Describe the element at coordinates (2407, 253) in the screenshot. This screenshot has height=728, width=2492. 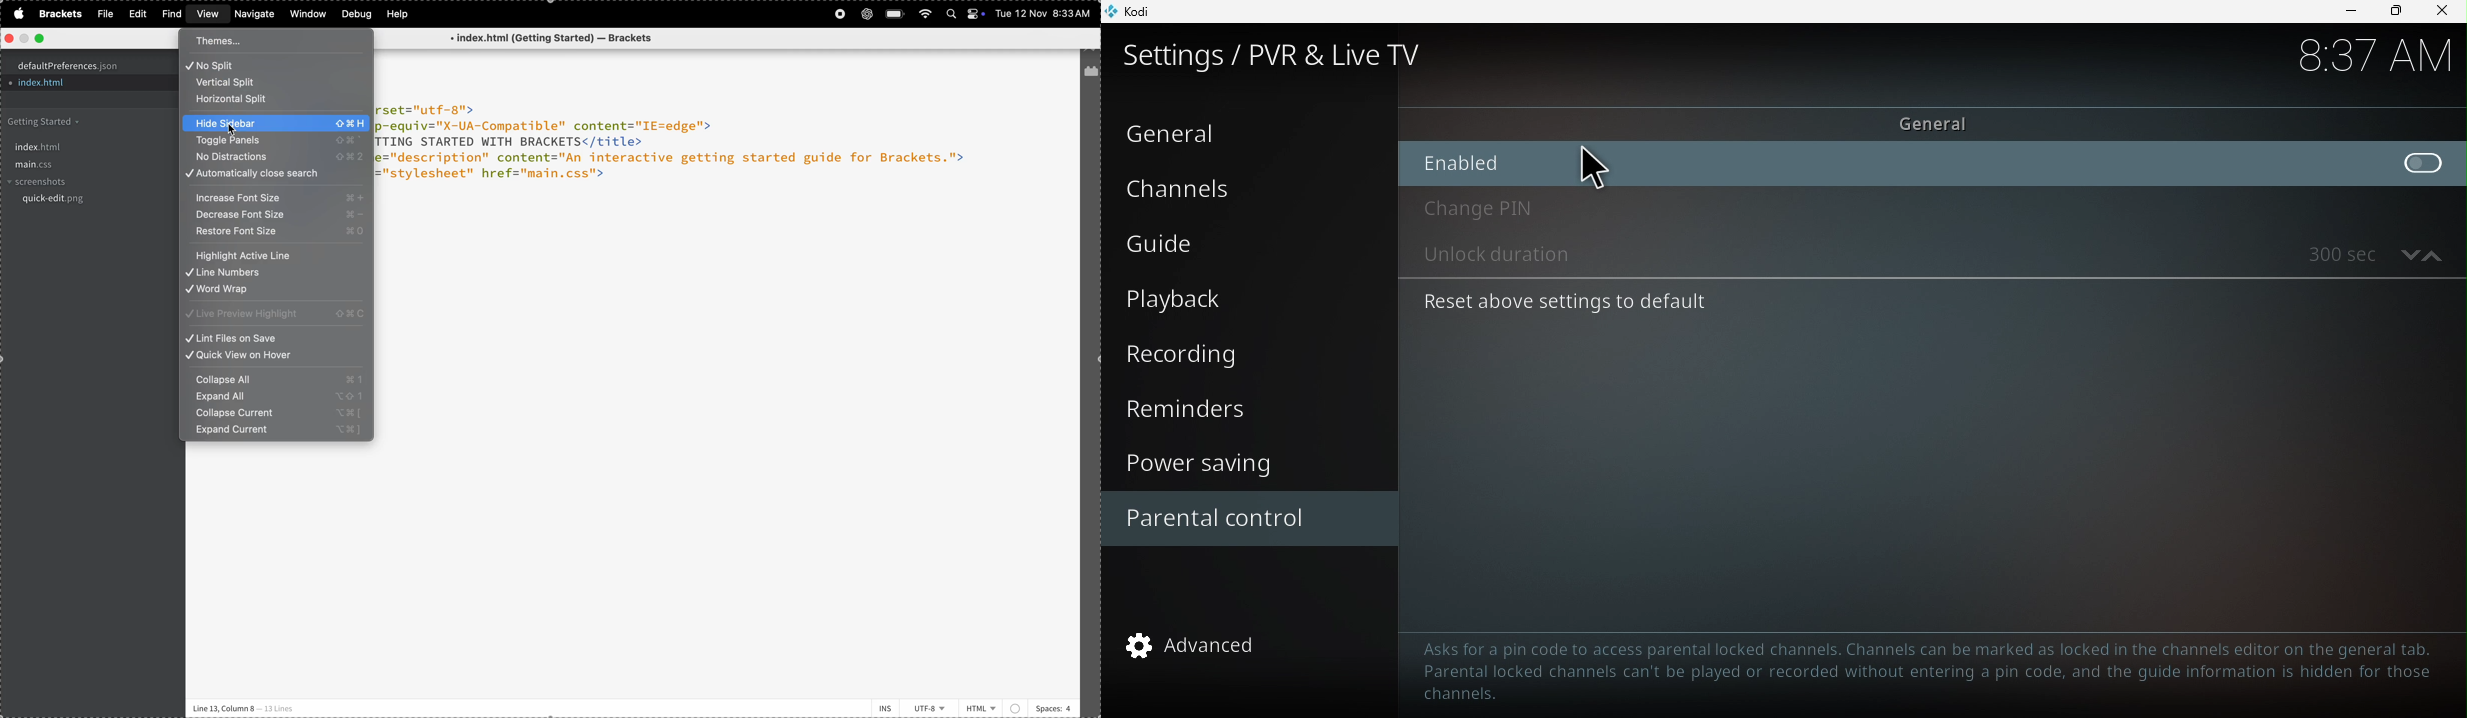
I see `decrease` at that location.